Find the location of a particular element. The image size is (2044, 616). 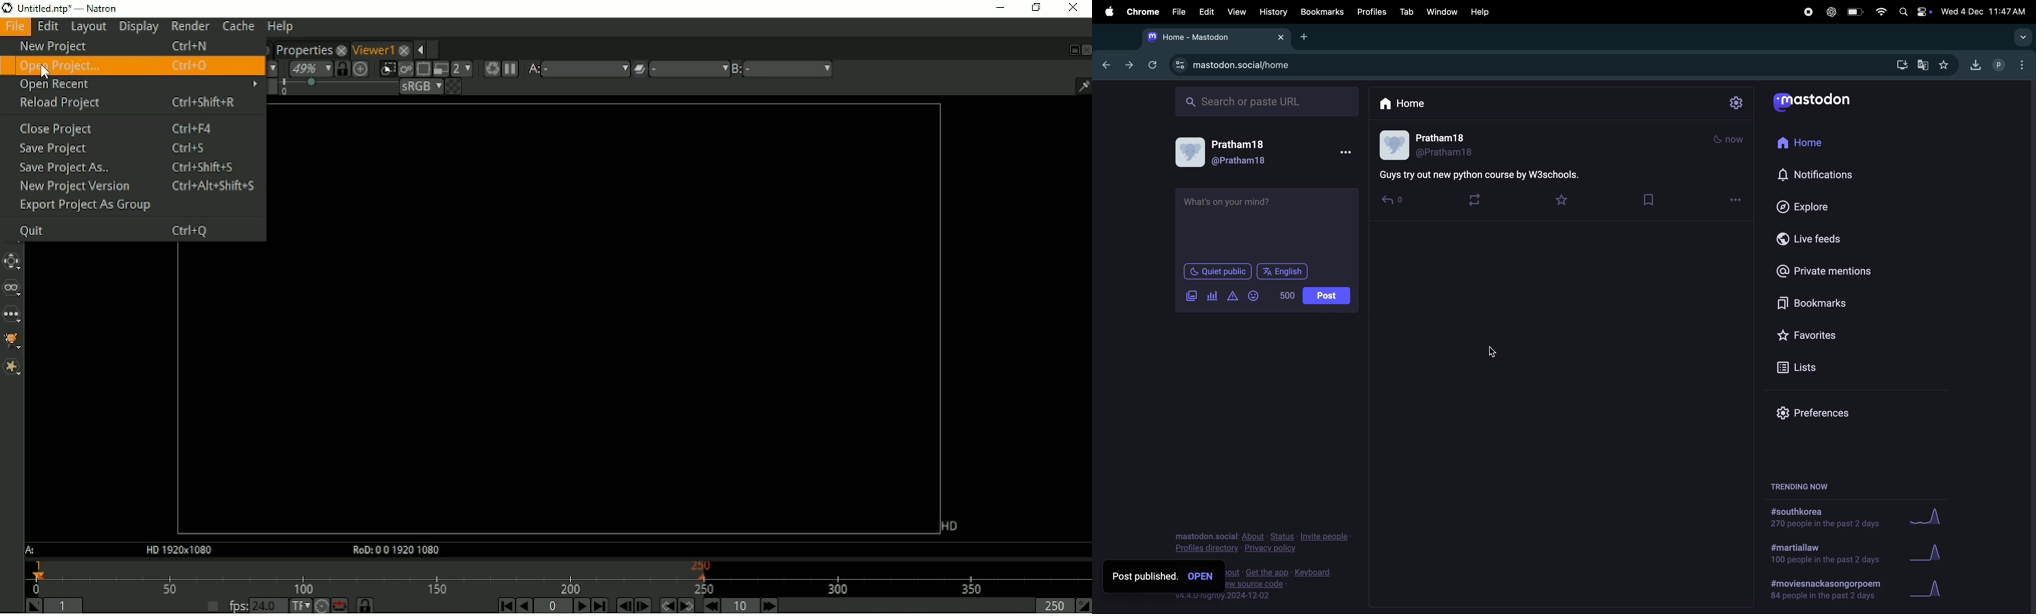

View is located at coordinates (1237, 12).